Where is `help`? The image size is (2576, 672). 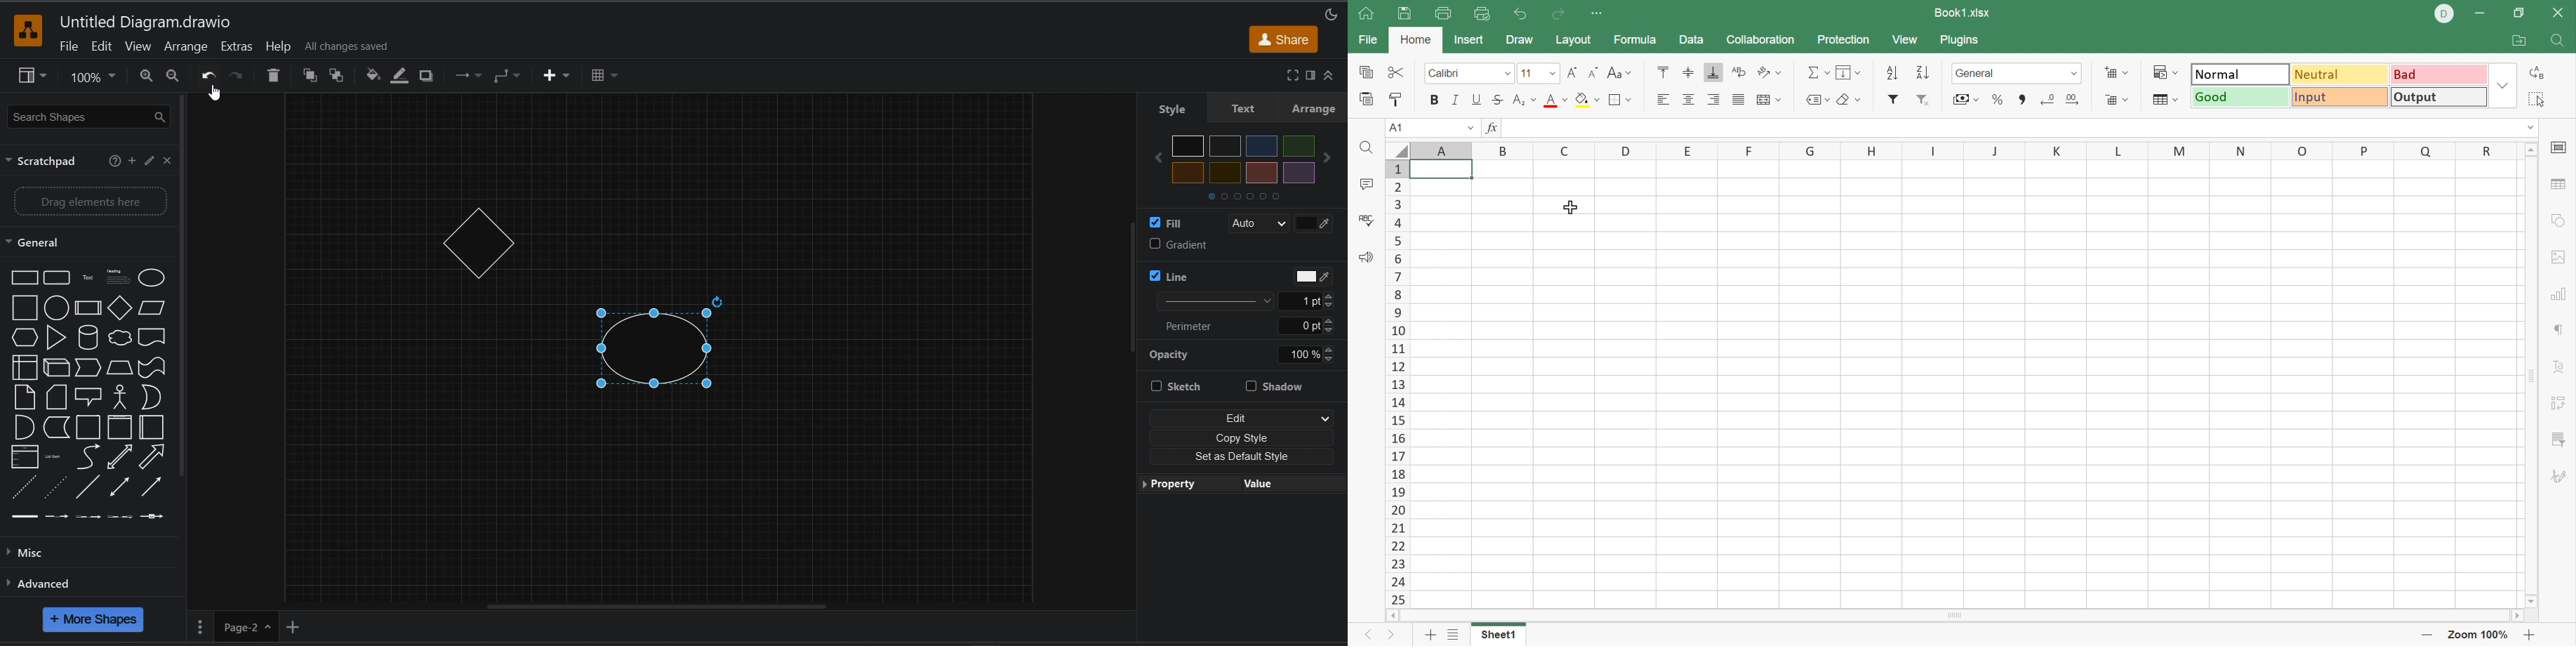 help is located at coordinates (279, 45).